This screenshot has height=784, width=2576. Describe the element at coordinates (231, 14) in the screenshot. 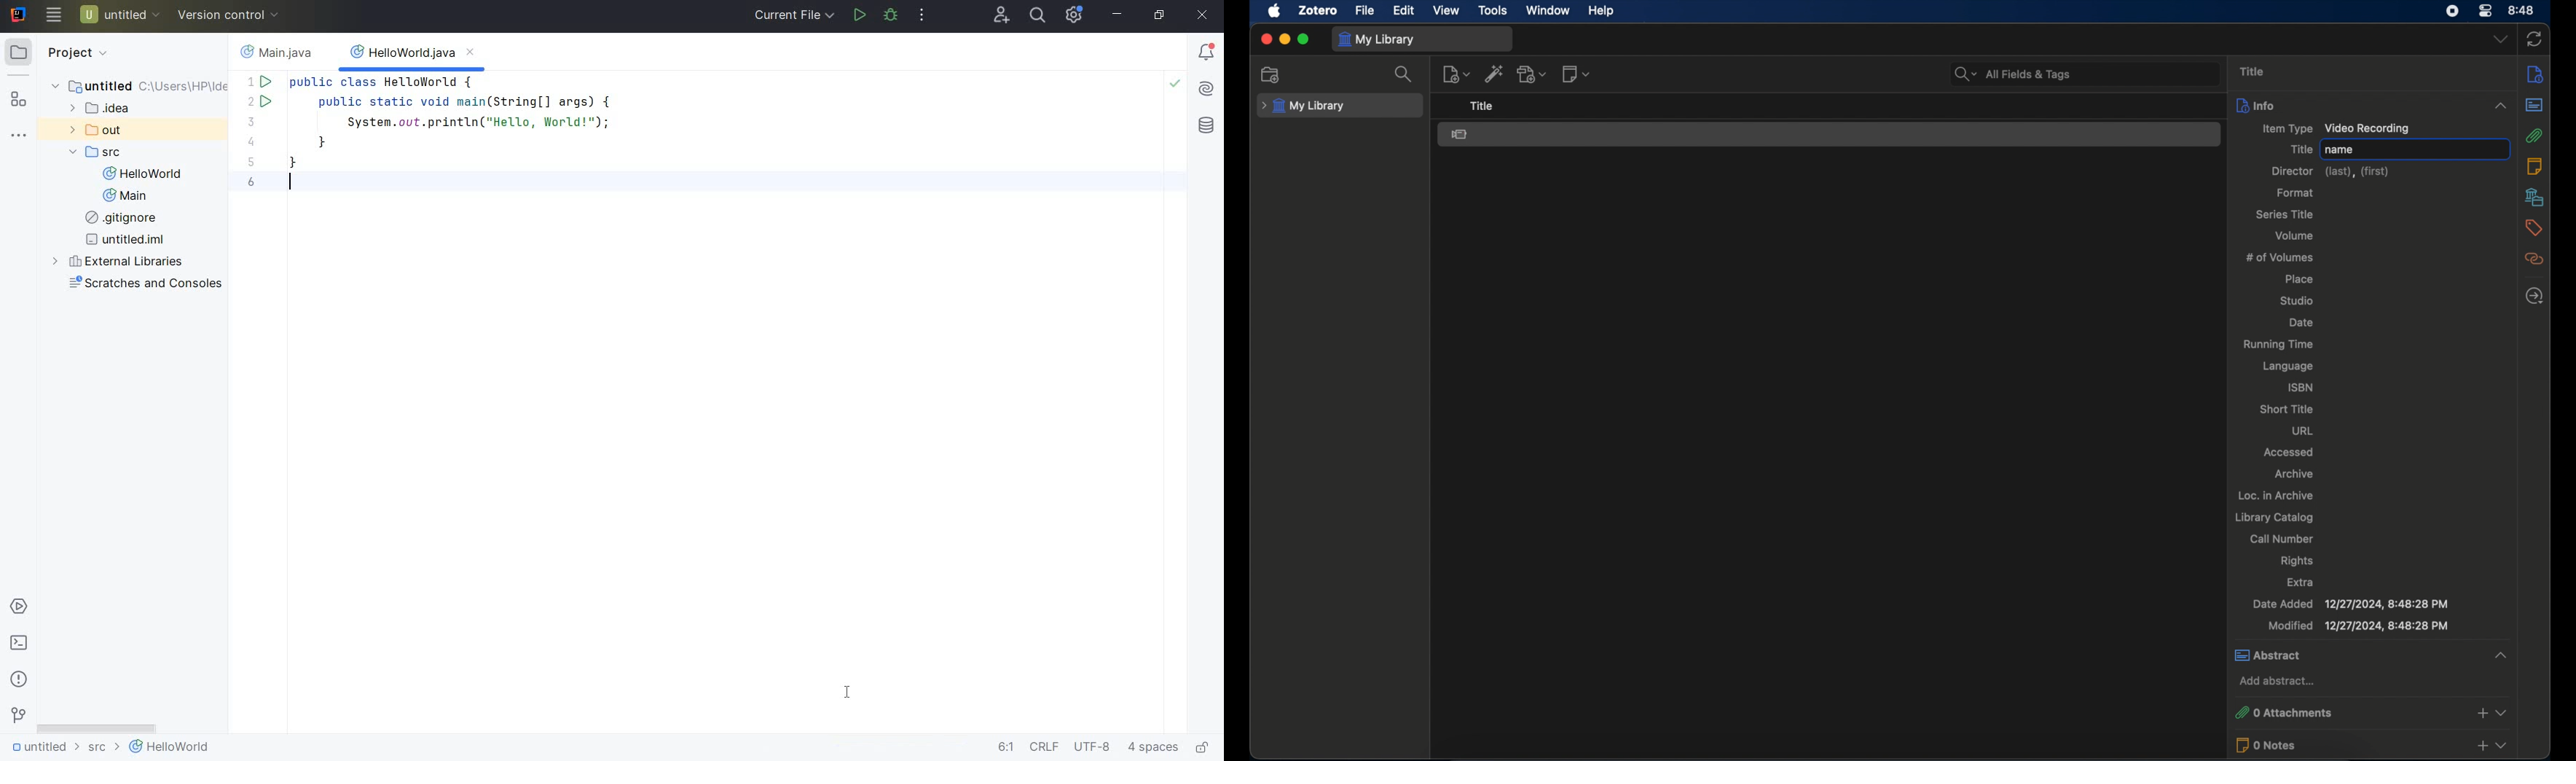

I see `VERSION CONTROL` at that location.